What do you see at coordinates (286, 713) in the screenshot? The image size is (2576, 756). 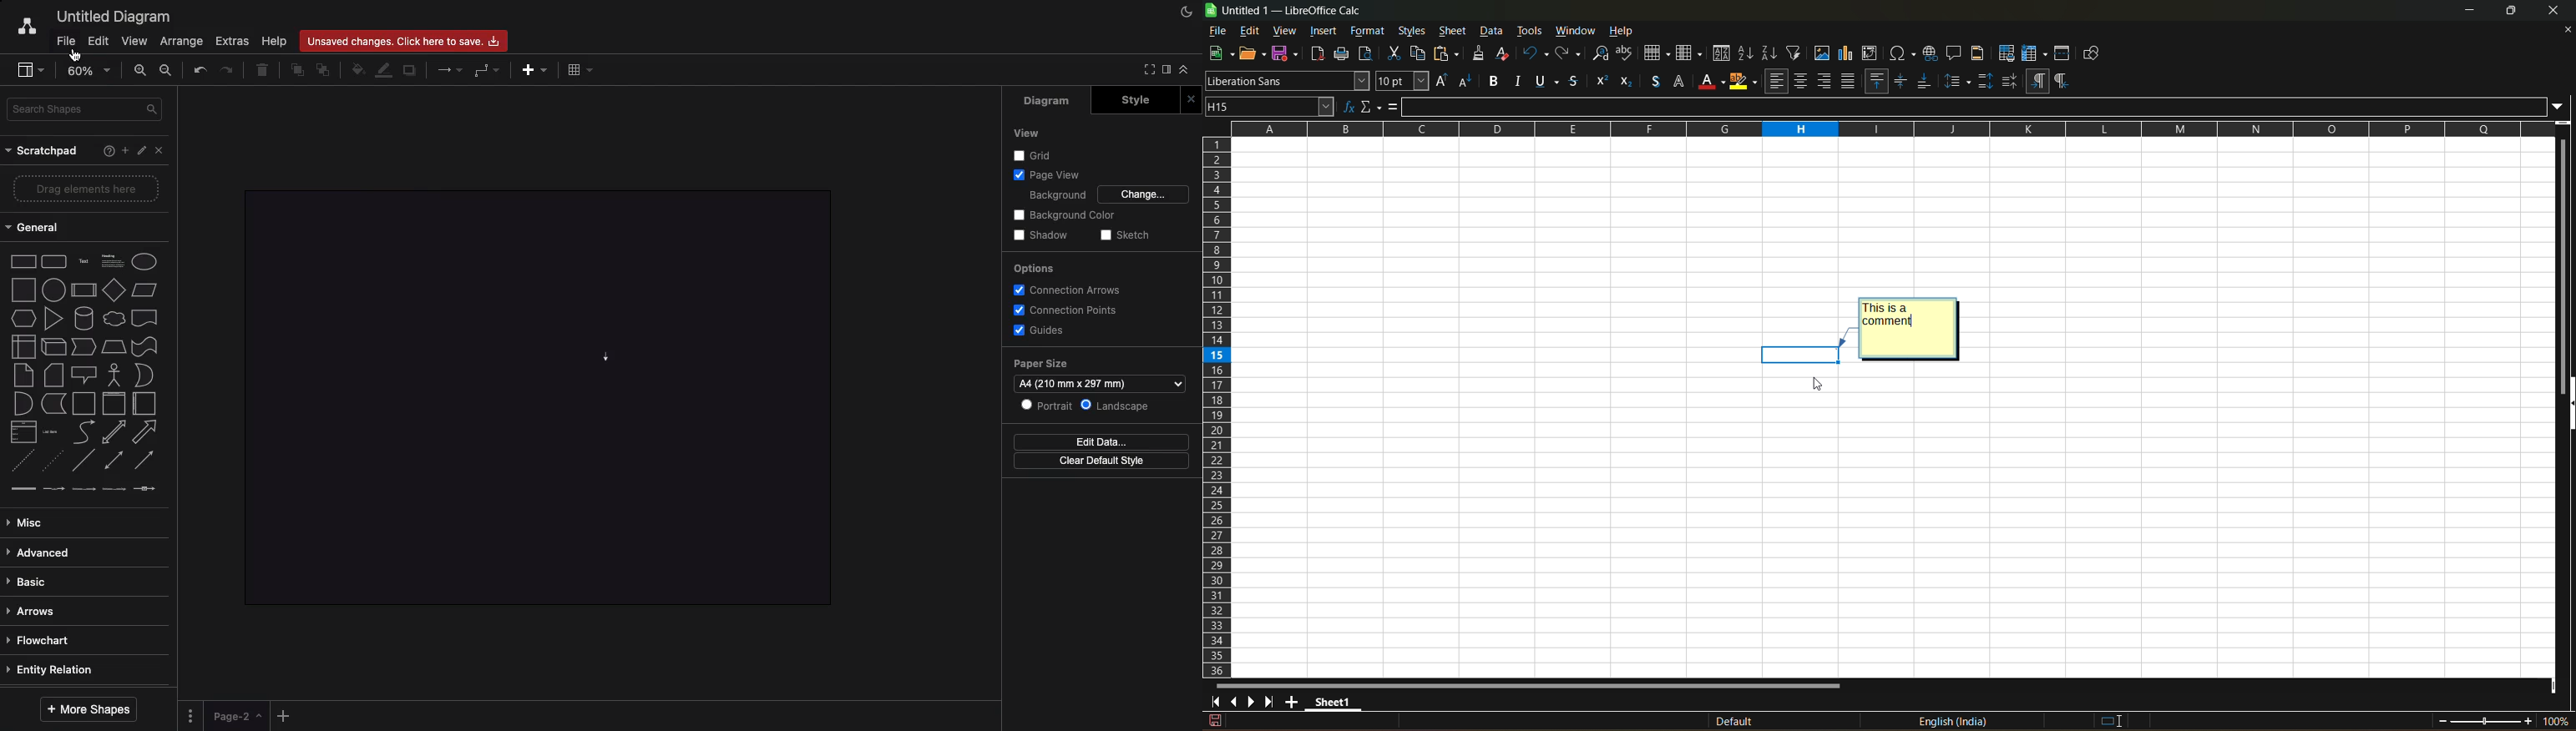 I see `Add` at bounding box center [286, 713].